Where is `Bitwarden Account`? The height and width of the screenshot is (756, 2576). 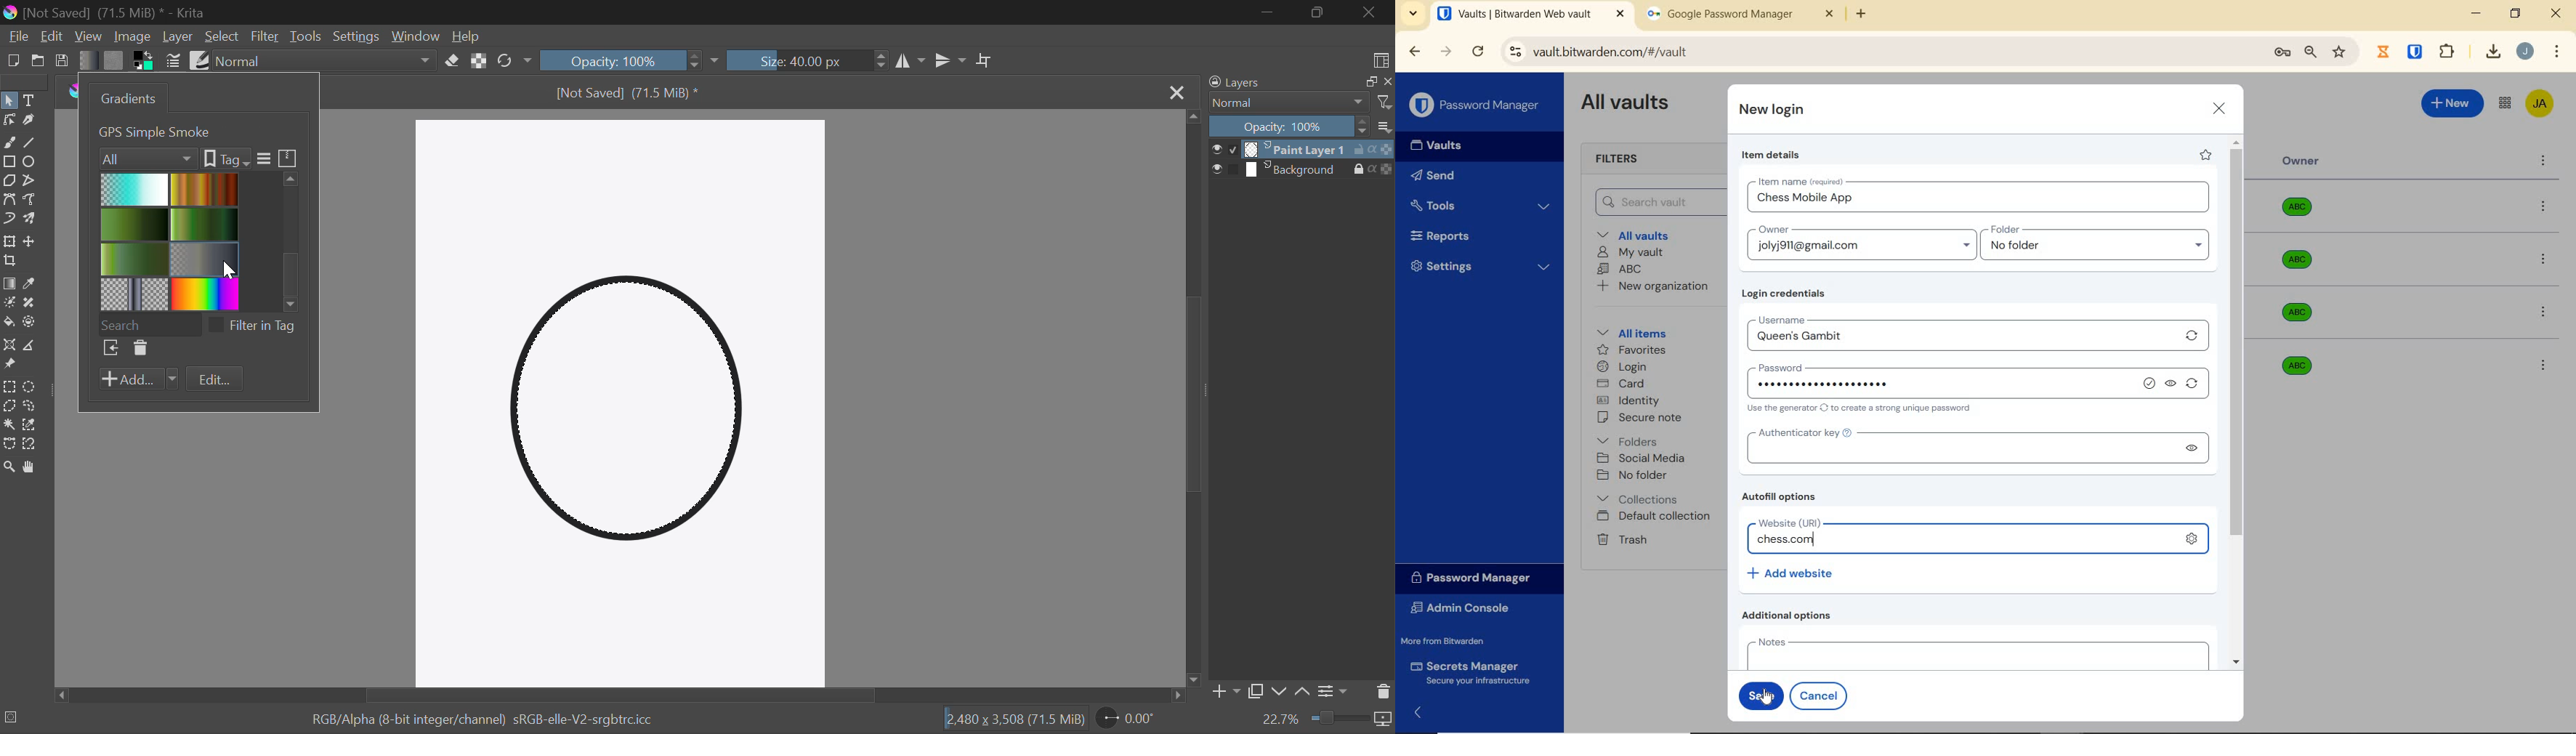 Bitwarden Account is located at coordinates (2540, 105).